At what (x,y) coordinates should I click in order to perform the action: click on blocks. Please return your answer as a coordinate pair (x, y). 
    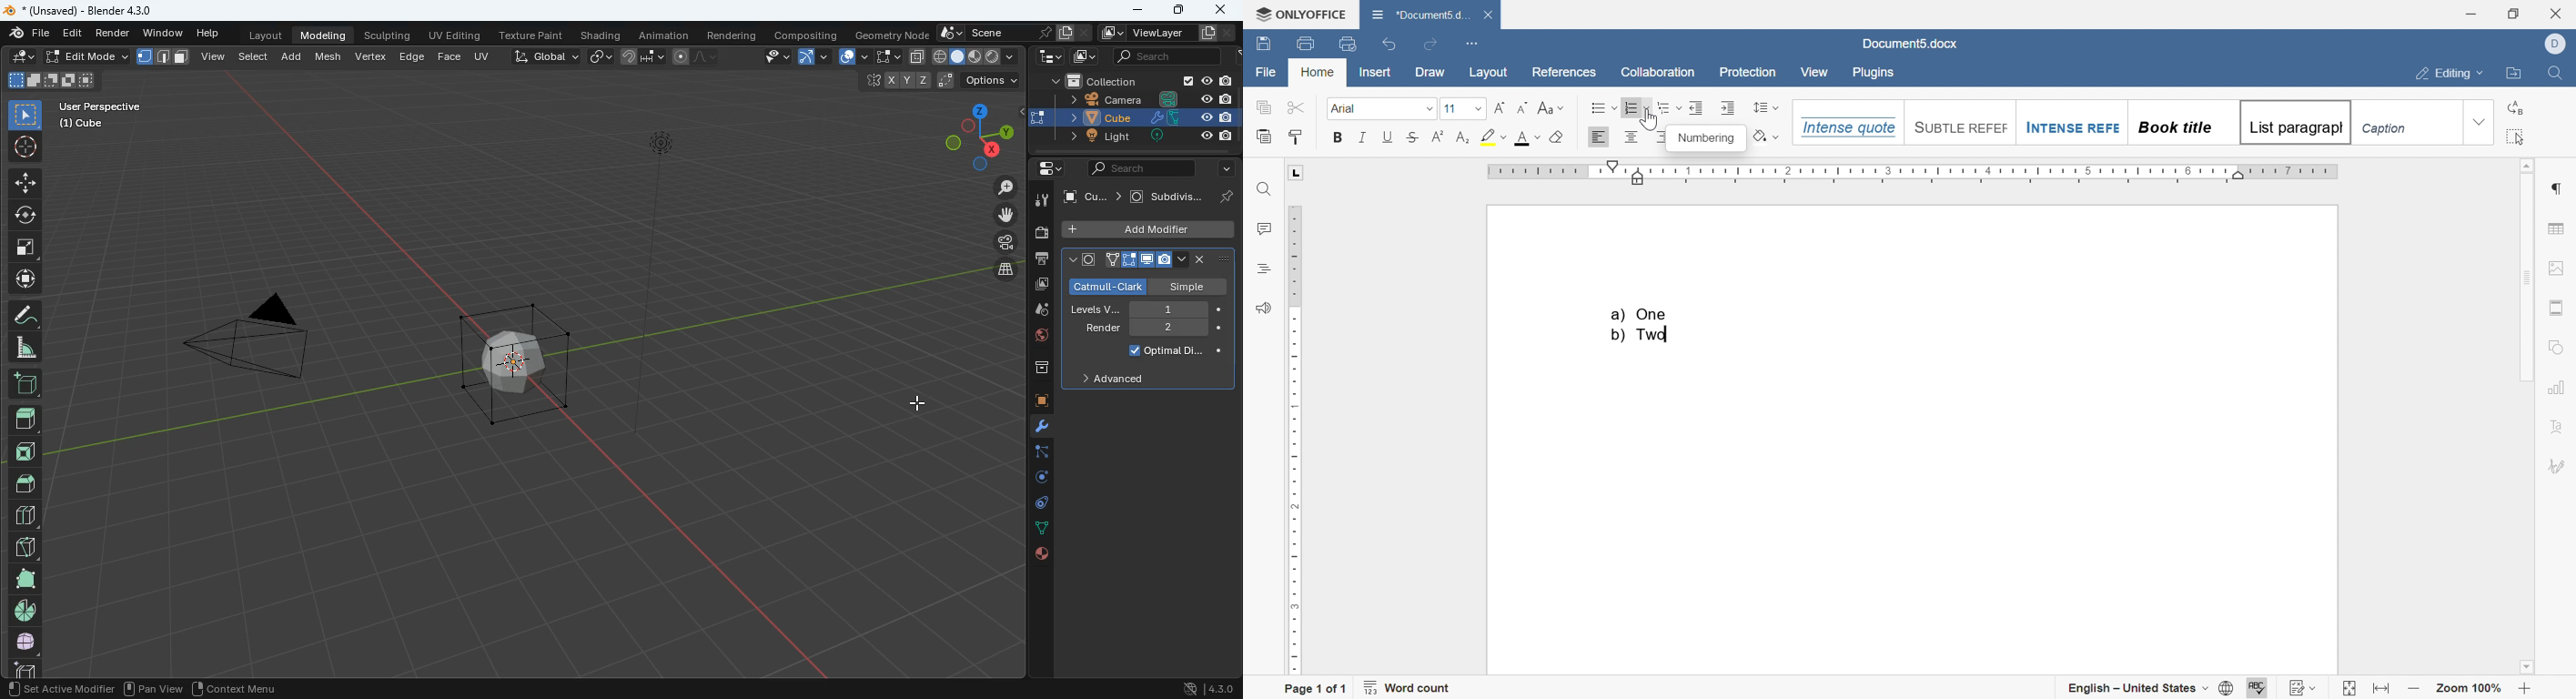
    Looking at the image, I should click on (25, 518).